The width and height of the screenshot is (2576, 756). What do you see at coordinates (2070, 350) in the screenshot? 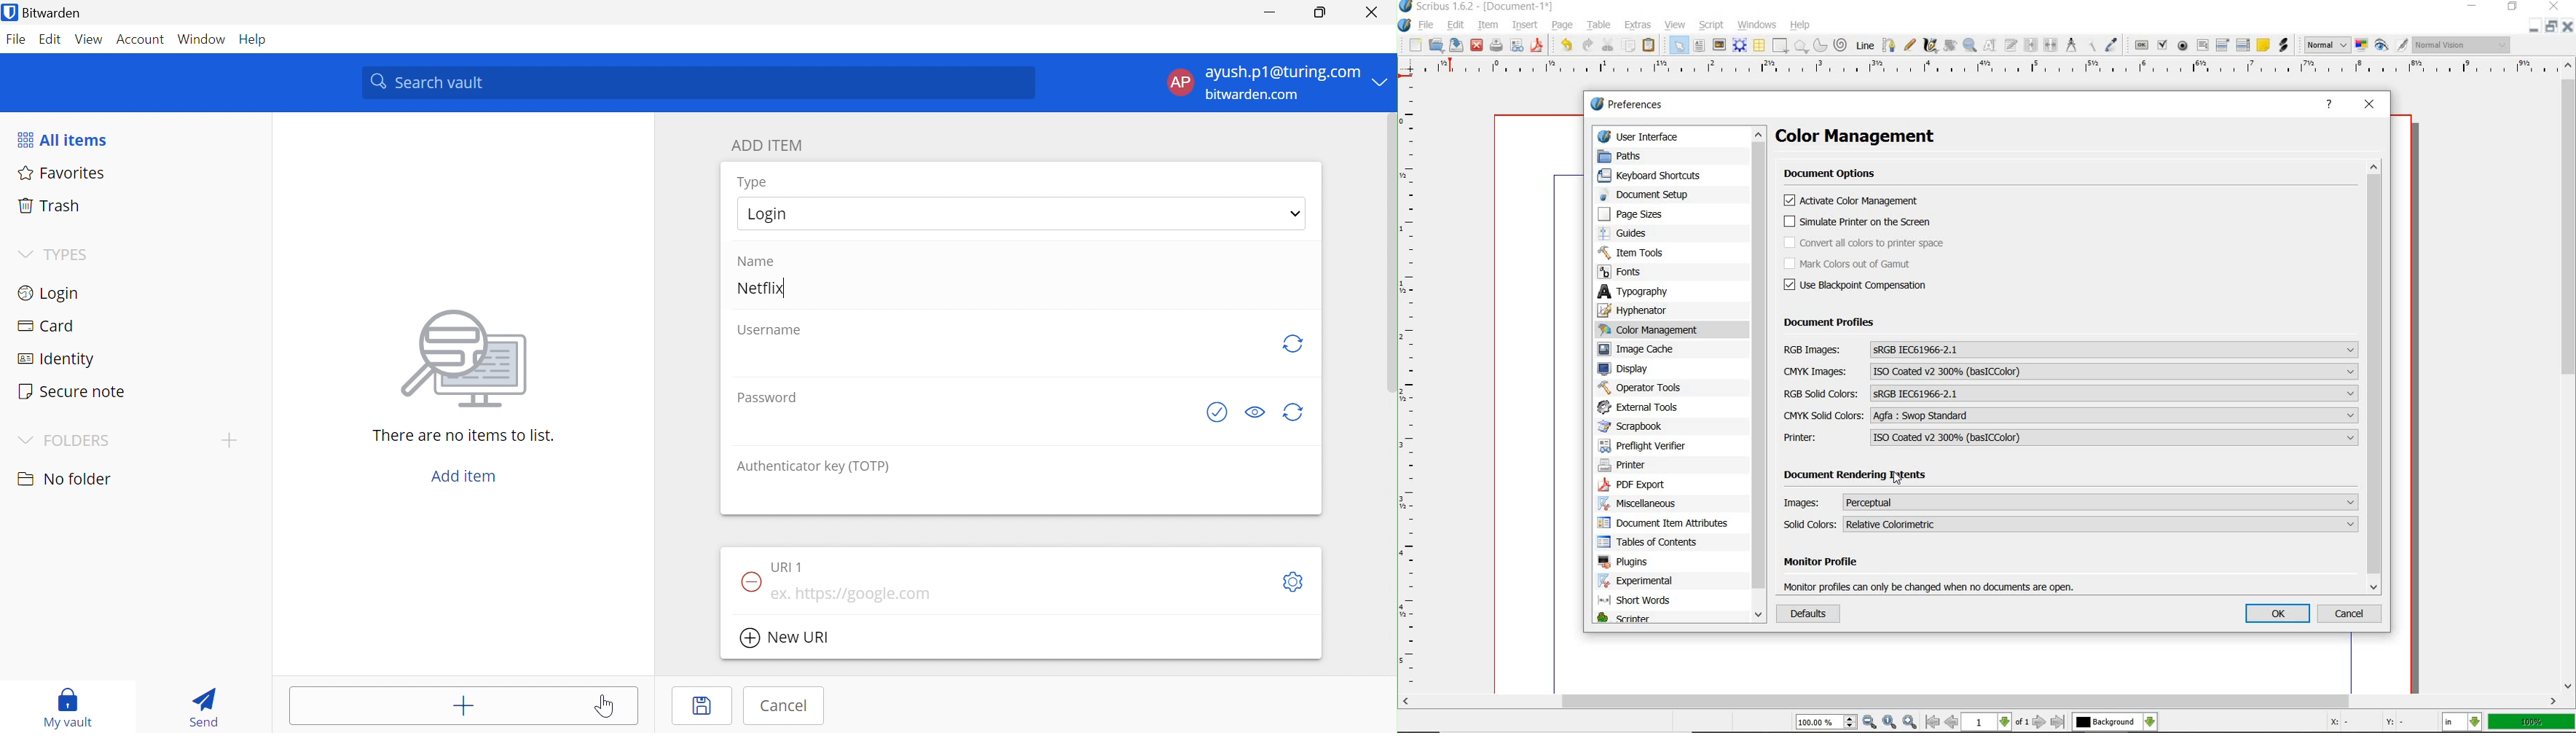
I see `RGB Images` at bounding box center [2070, 350].